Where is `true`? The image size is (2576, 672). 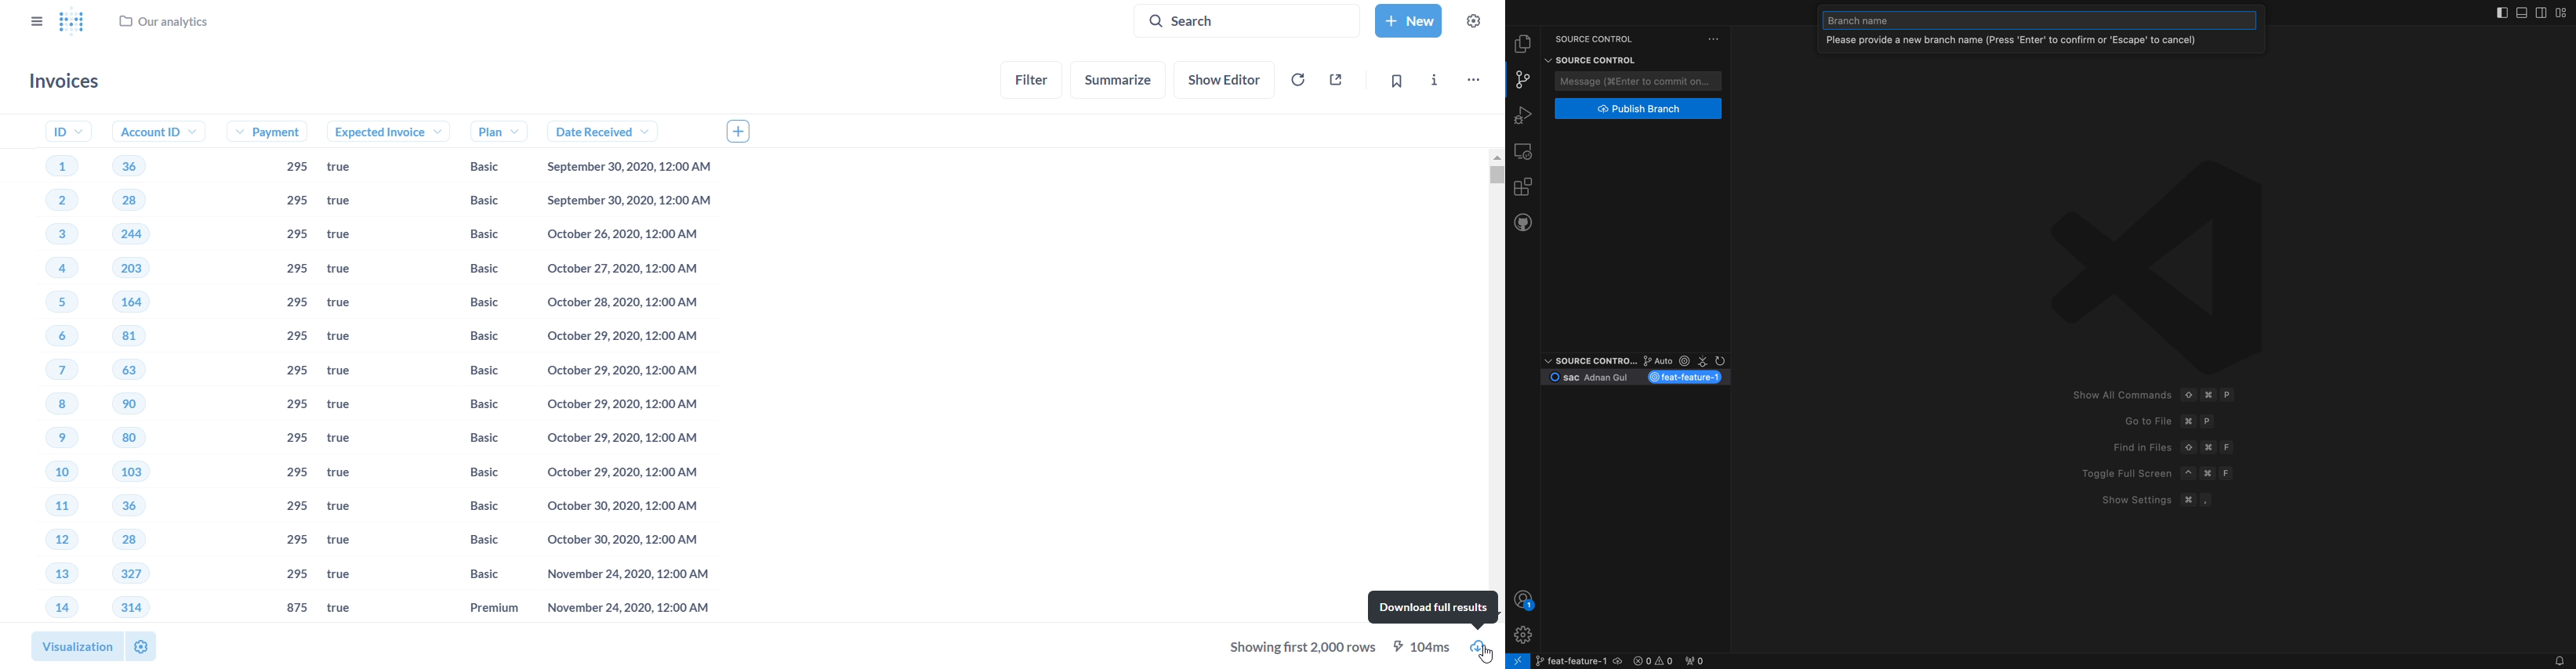
true is located at coordinates (350, 335).